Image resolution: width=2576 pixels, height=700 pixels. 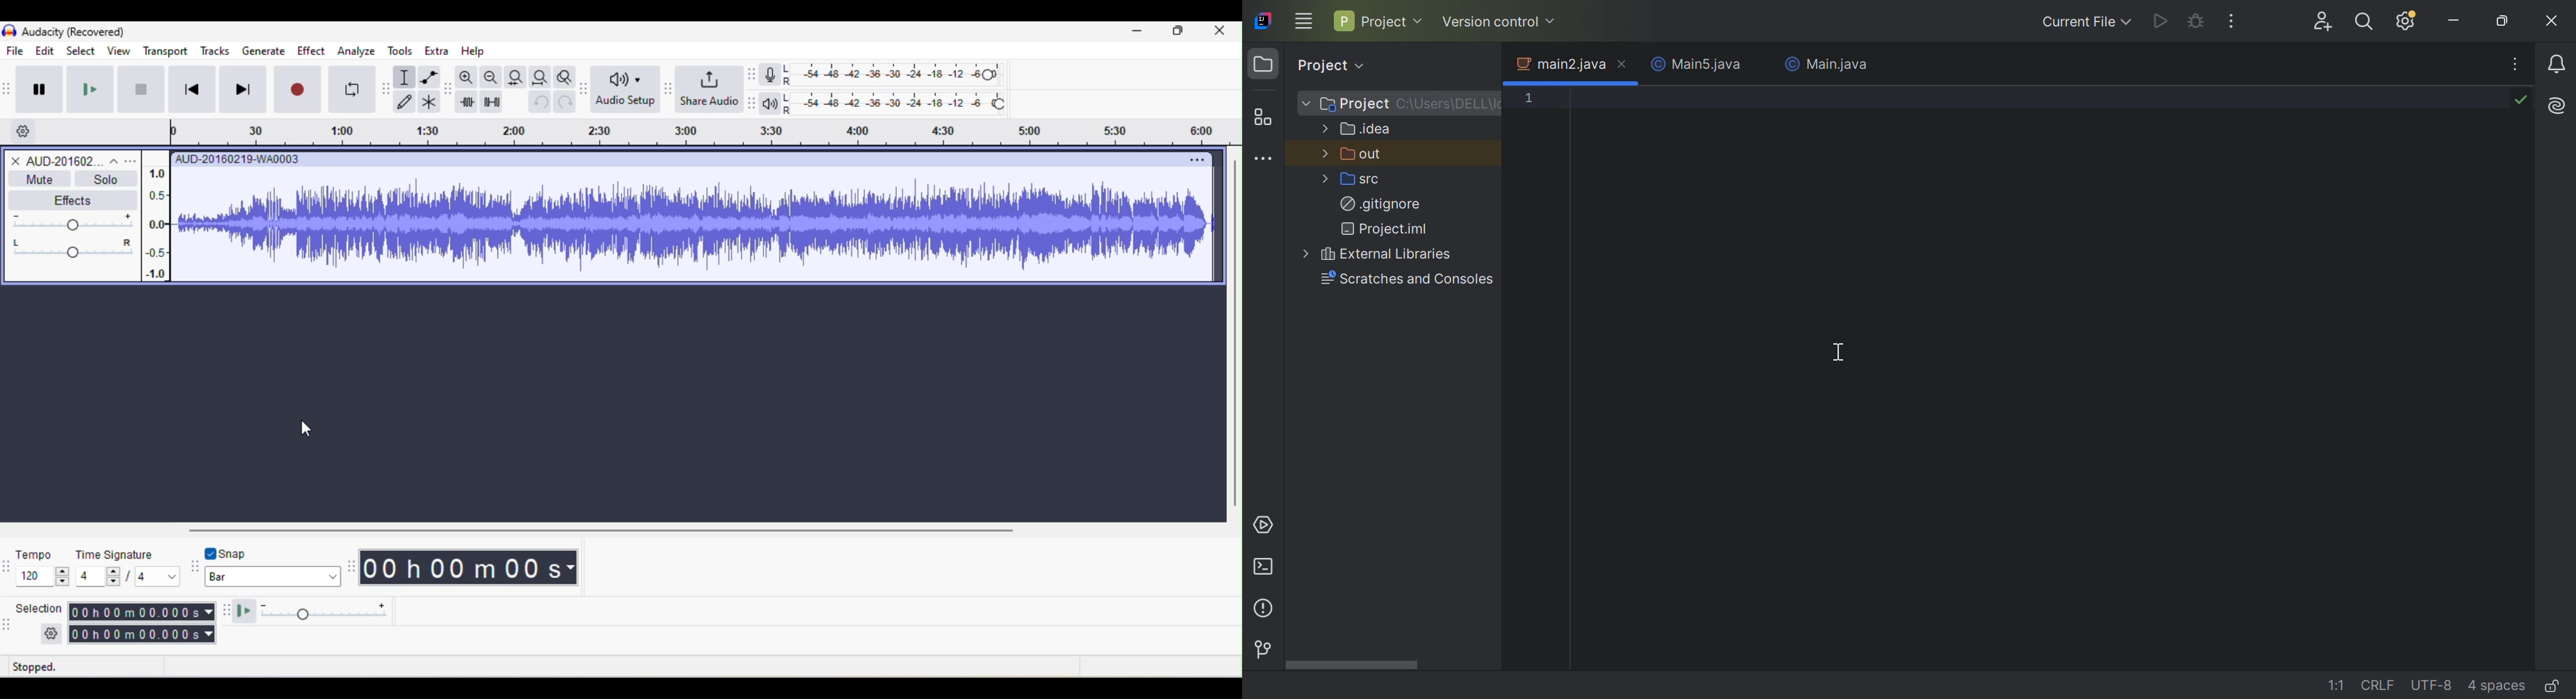 What do you see at coordinates (538, 105) in the screenshot?
I see `undo` at bounding box center [538, 105].